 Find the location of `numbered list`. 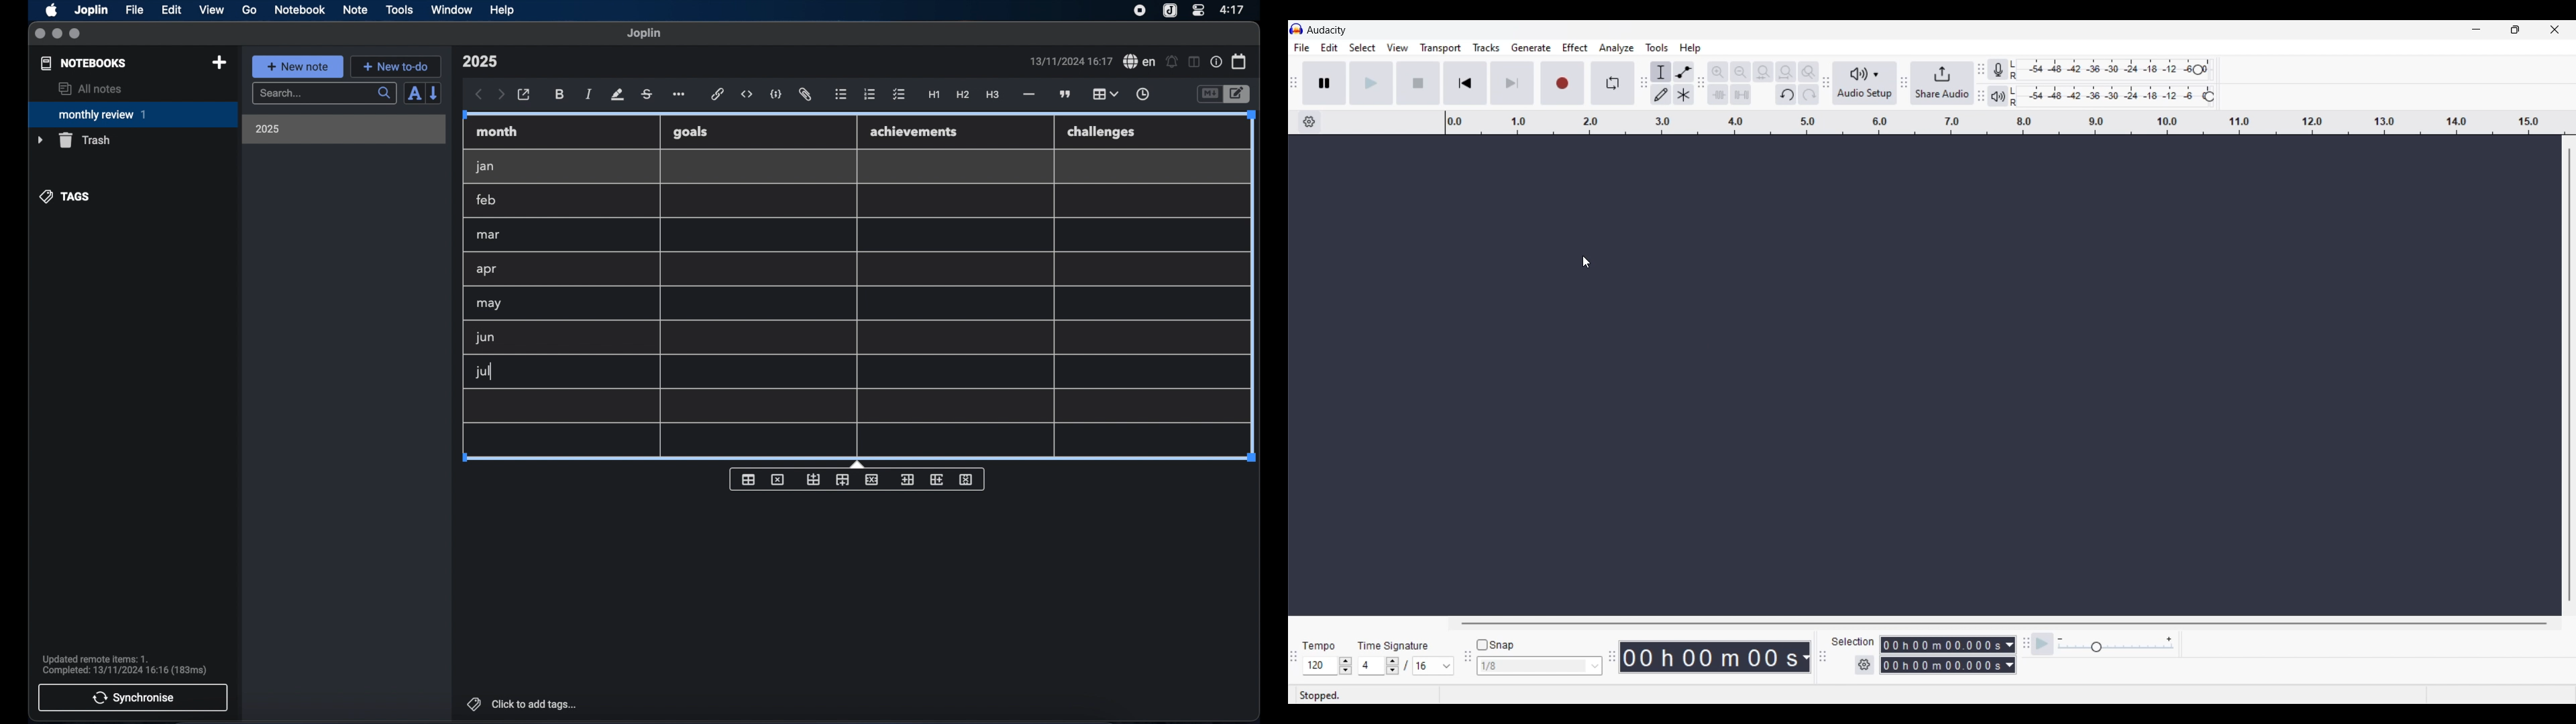

numbered list is located at coordinates (869, 94).